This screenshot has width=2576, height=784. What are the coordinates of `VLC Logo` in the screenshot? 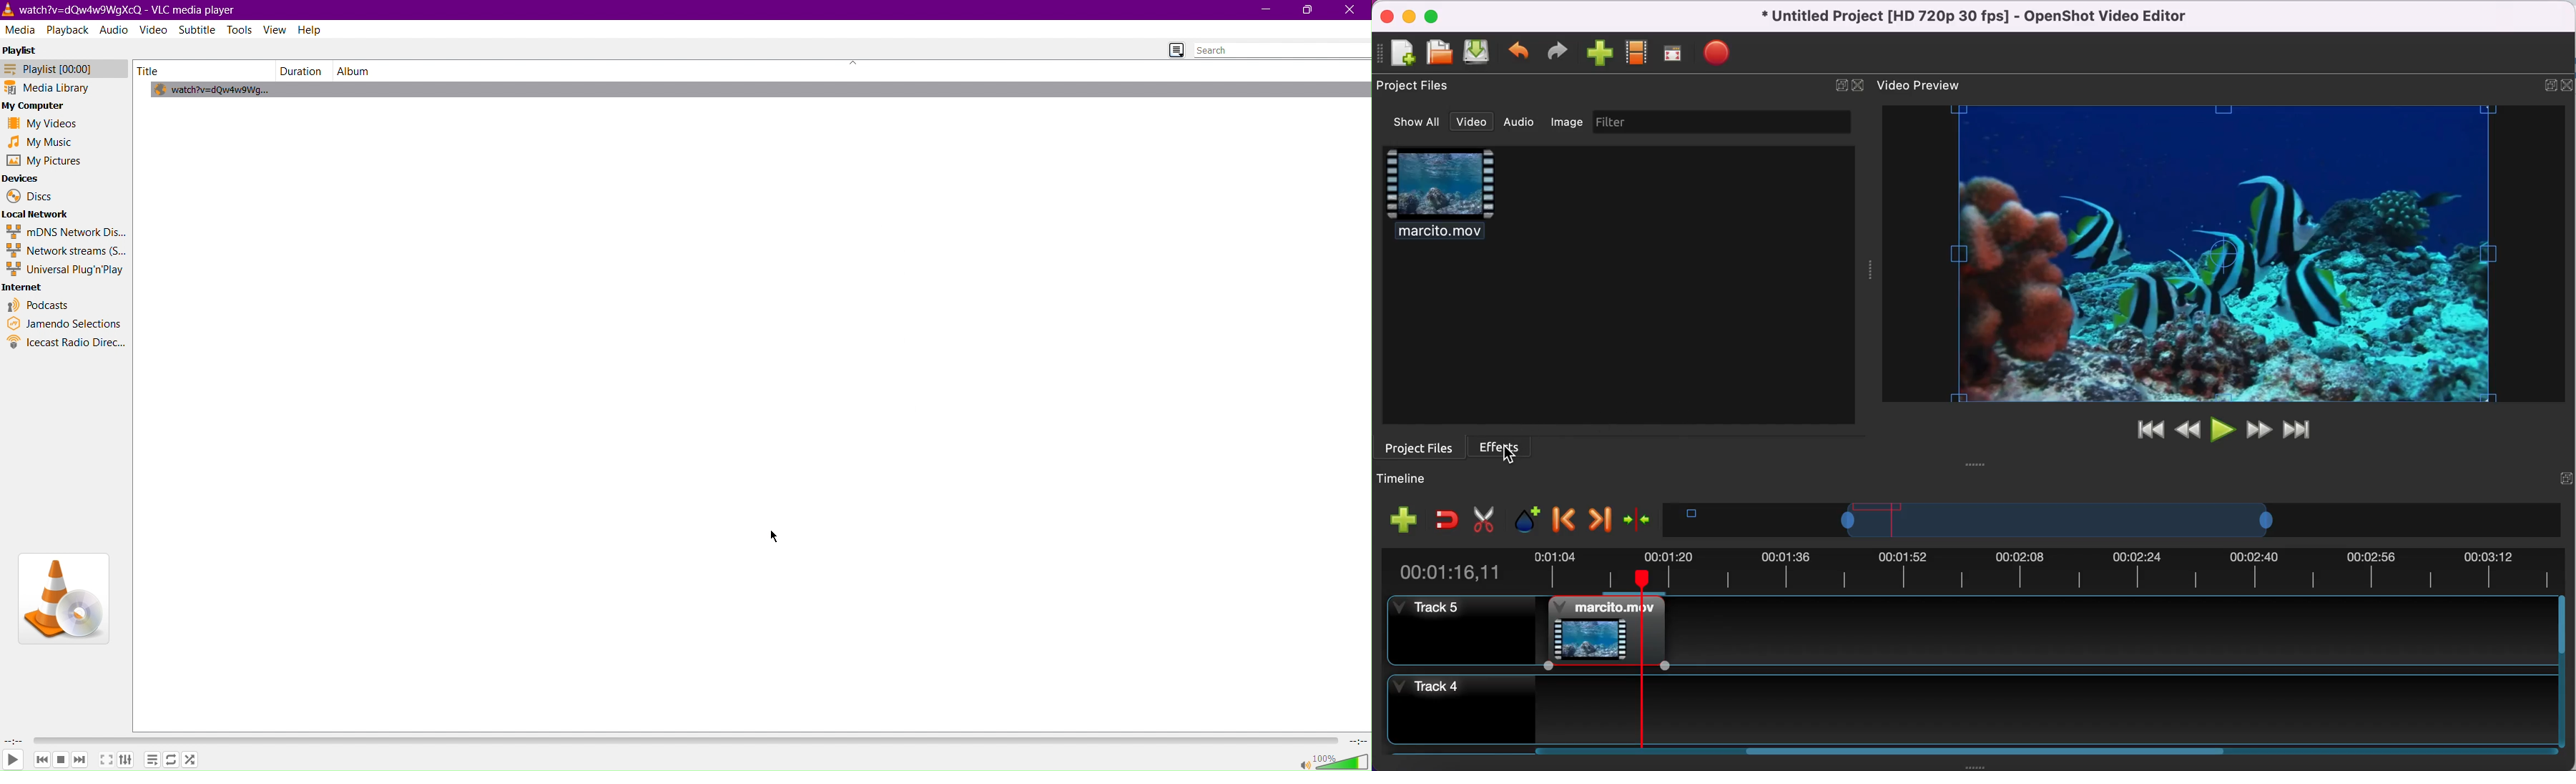 It's located at (64, 600).